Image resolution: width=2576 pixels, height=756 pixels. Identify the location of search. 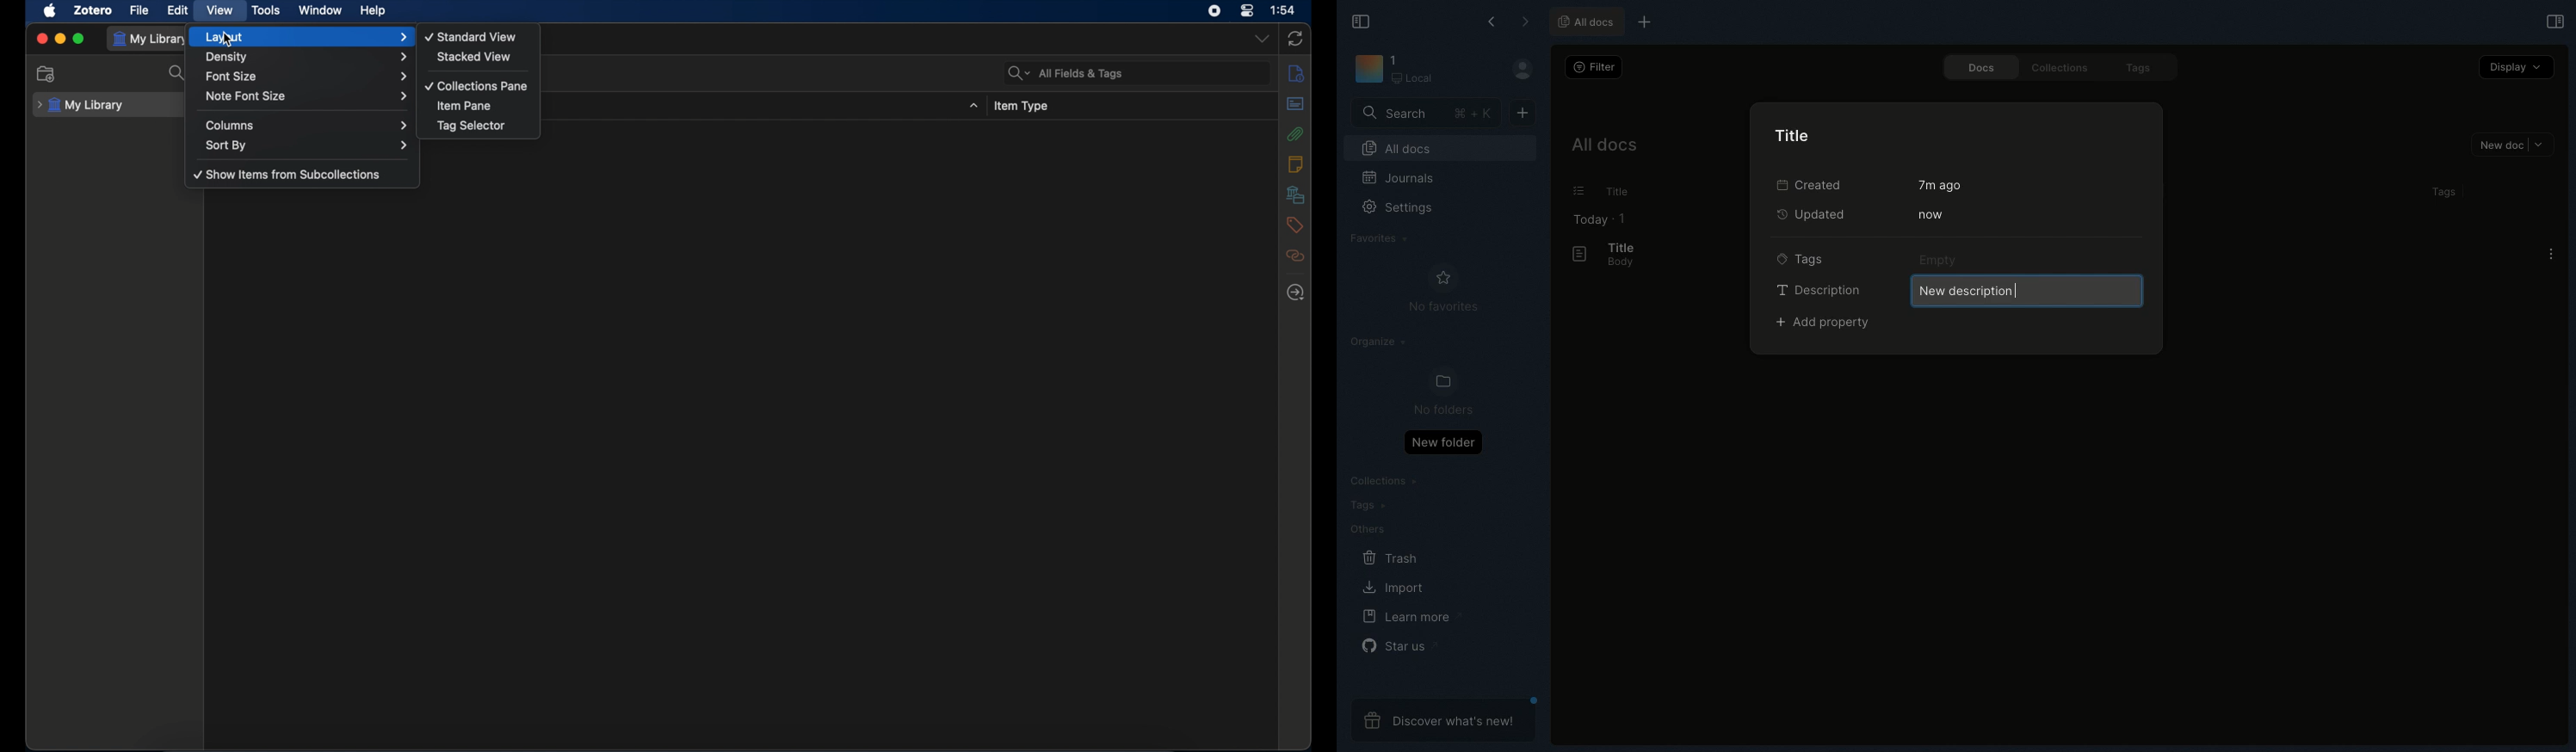
(178, 74).